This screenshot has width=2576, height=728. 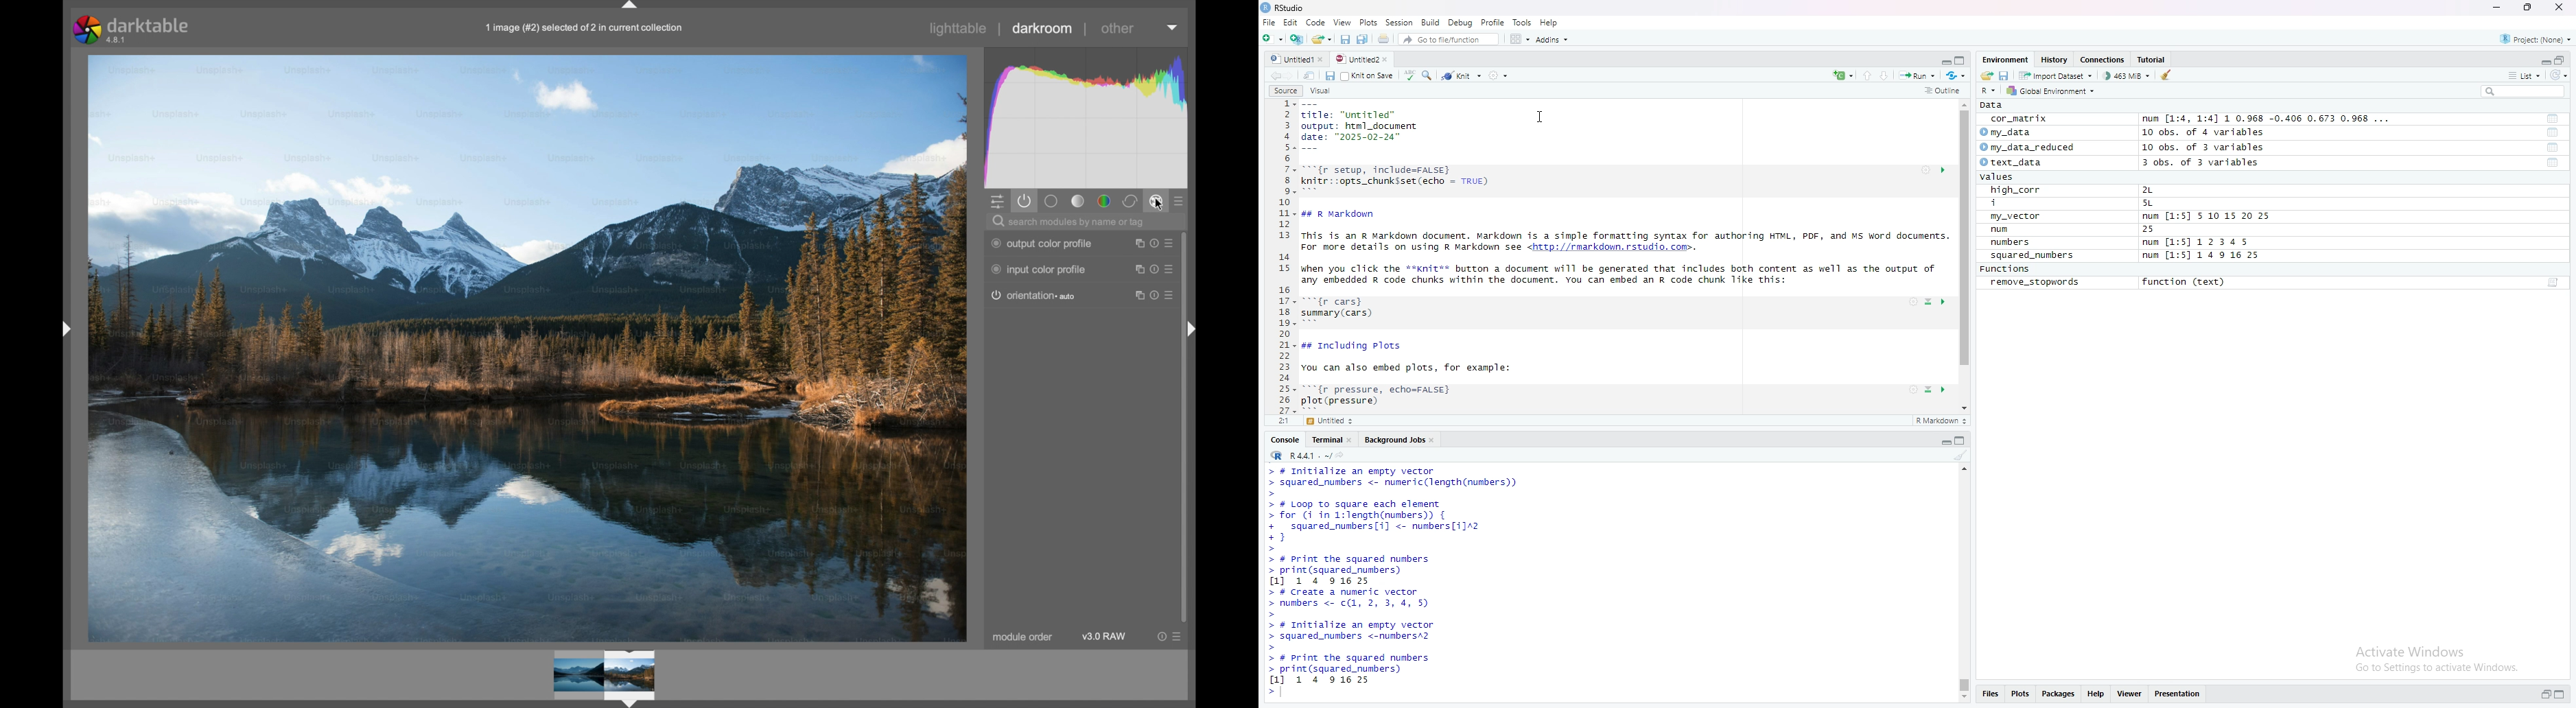 I want to click on my_data_reduced, so click(x=2035, y=148).